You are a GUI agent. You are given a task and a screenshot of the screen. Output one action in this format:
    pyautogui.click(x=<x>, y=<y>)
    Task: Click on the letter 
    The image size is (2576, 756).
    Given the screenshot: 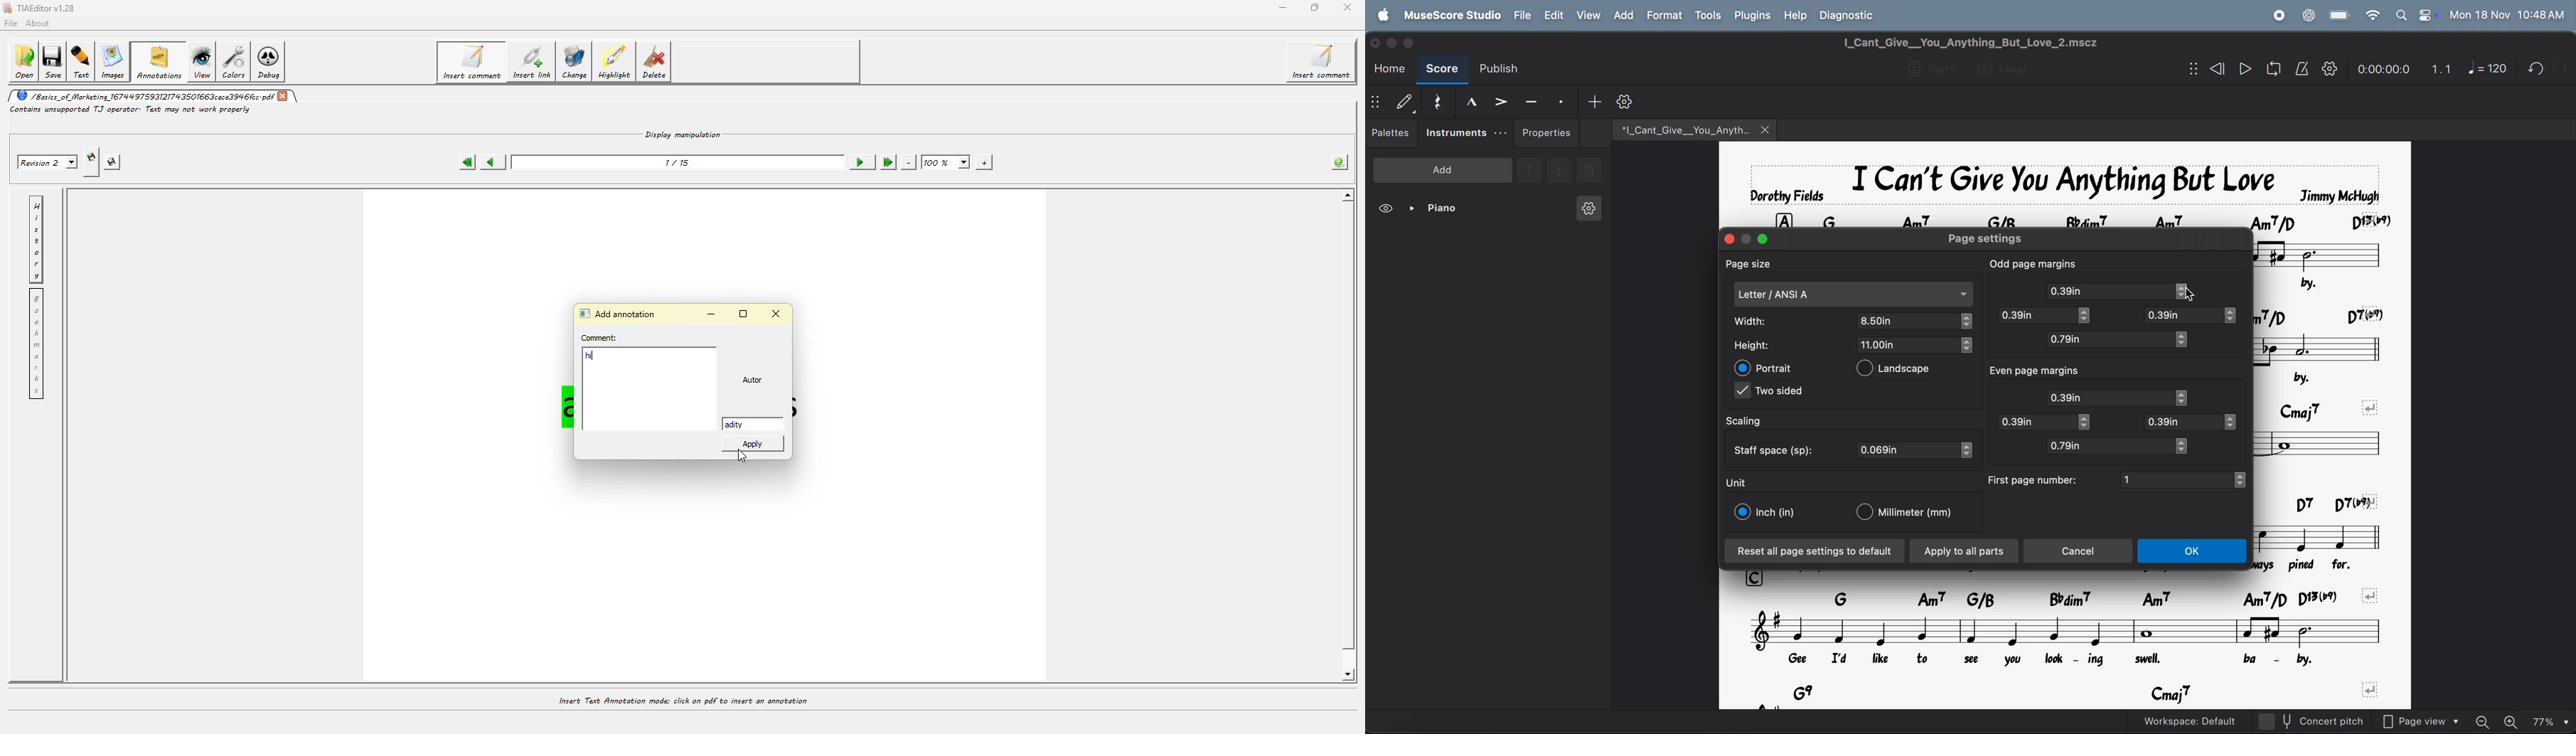 What is the action you would take?
    pyautogui.click(x=1854, y=295)
    